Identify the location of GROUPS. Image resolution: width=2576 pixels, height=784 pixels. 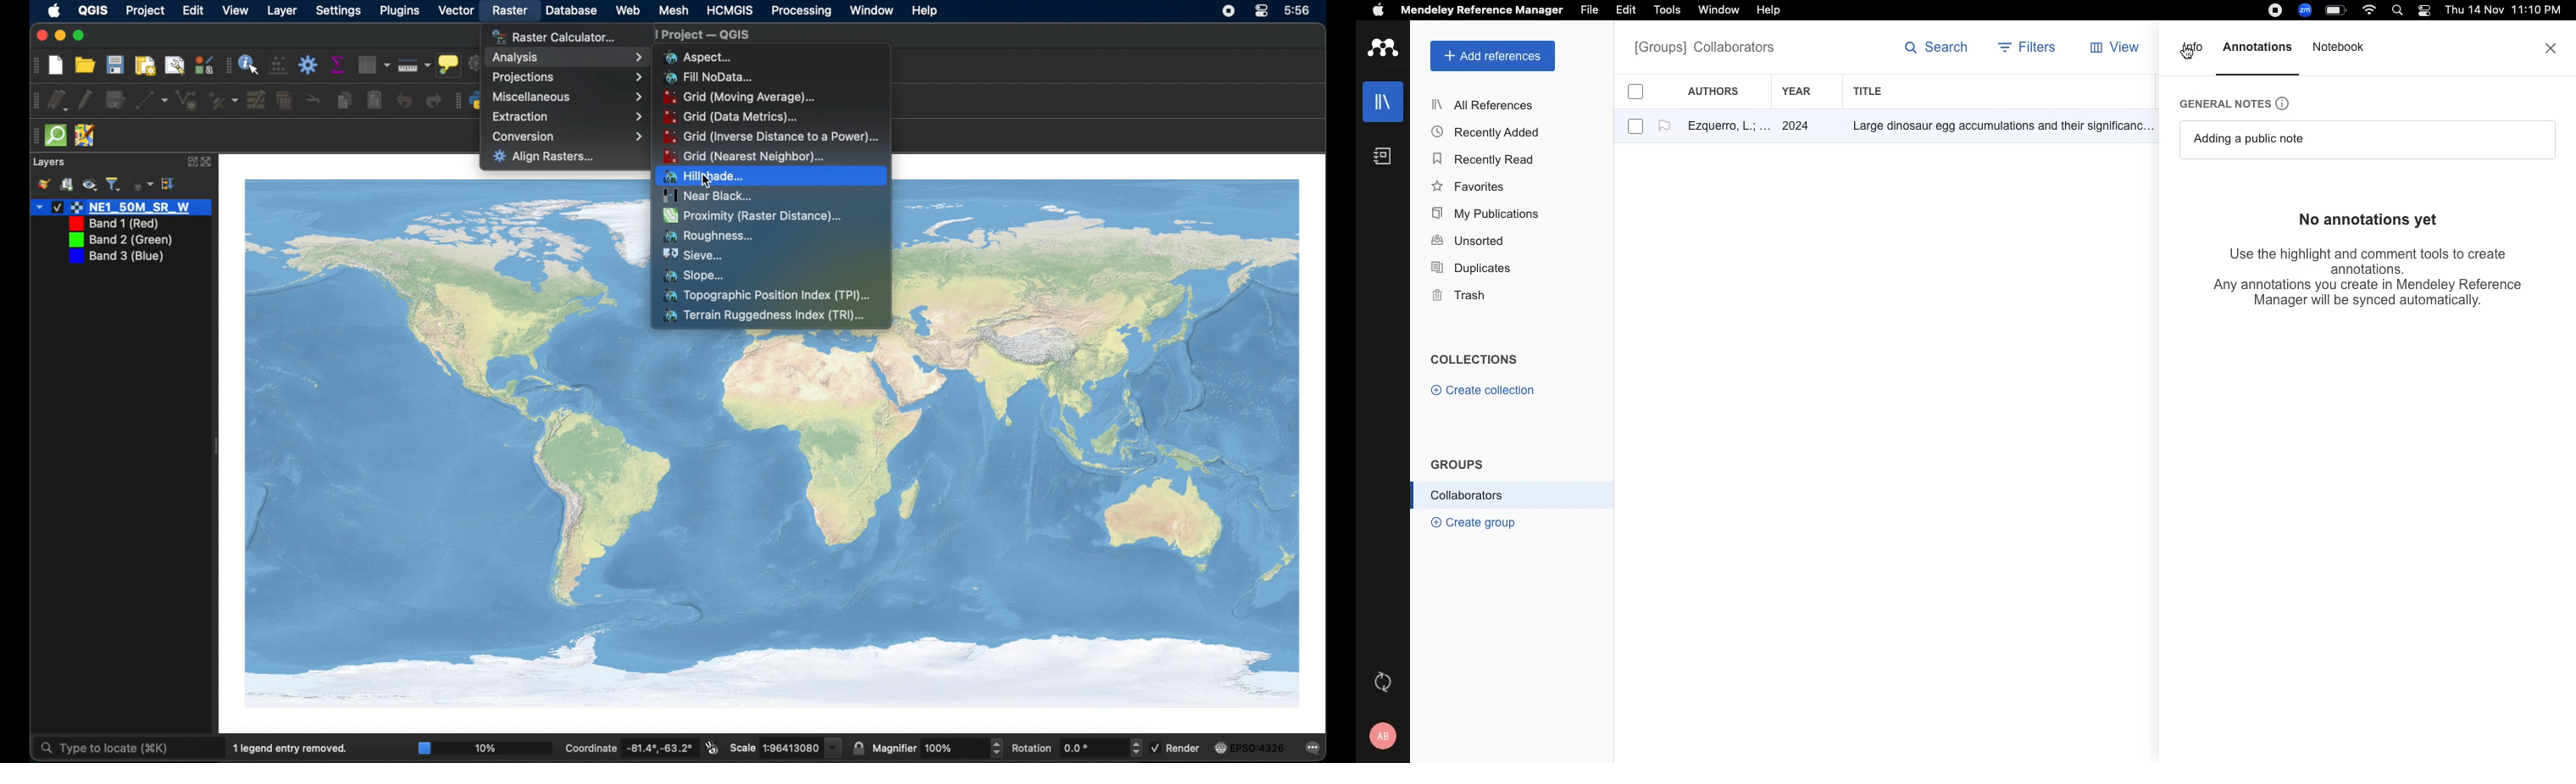
(1457, 463).